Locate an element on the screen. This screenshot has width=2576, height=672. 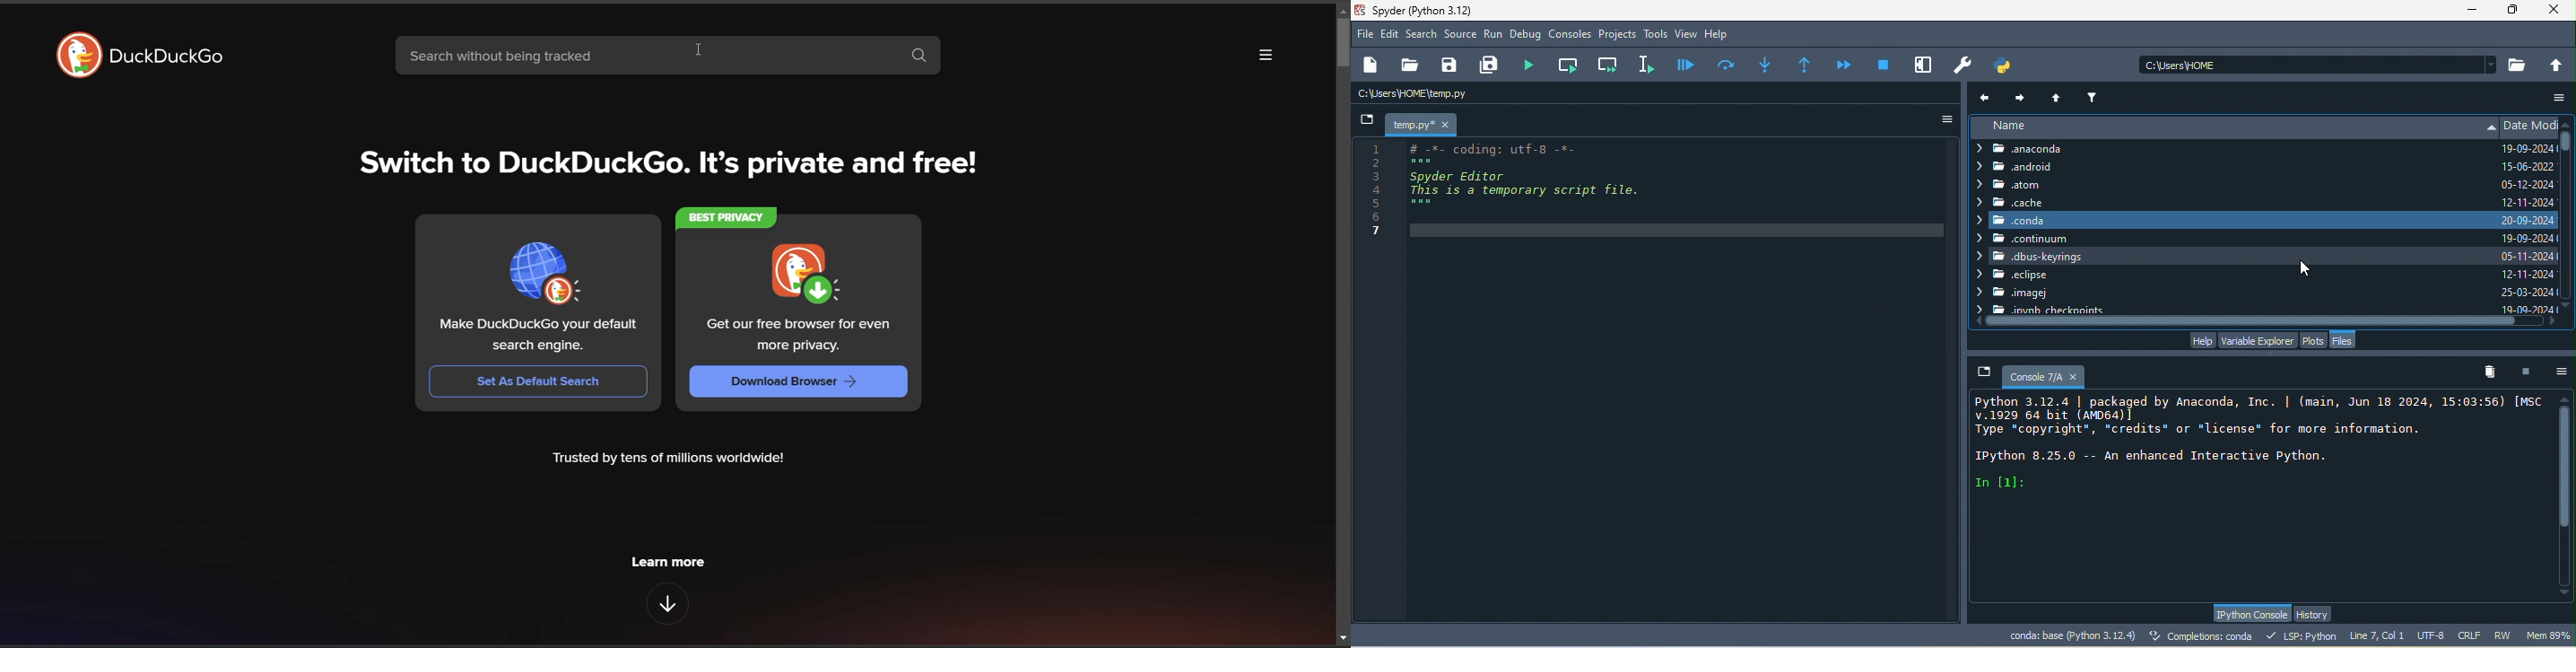
search is located at coordinates (1423, 34).